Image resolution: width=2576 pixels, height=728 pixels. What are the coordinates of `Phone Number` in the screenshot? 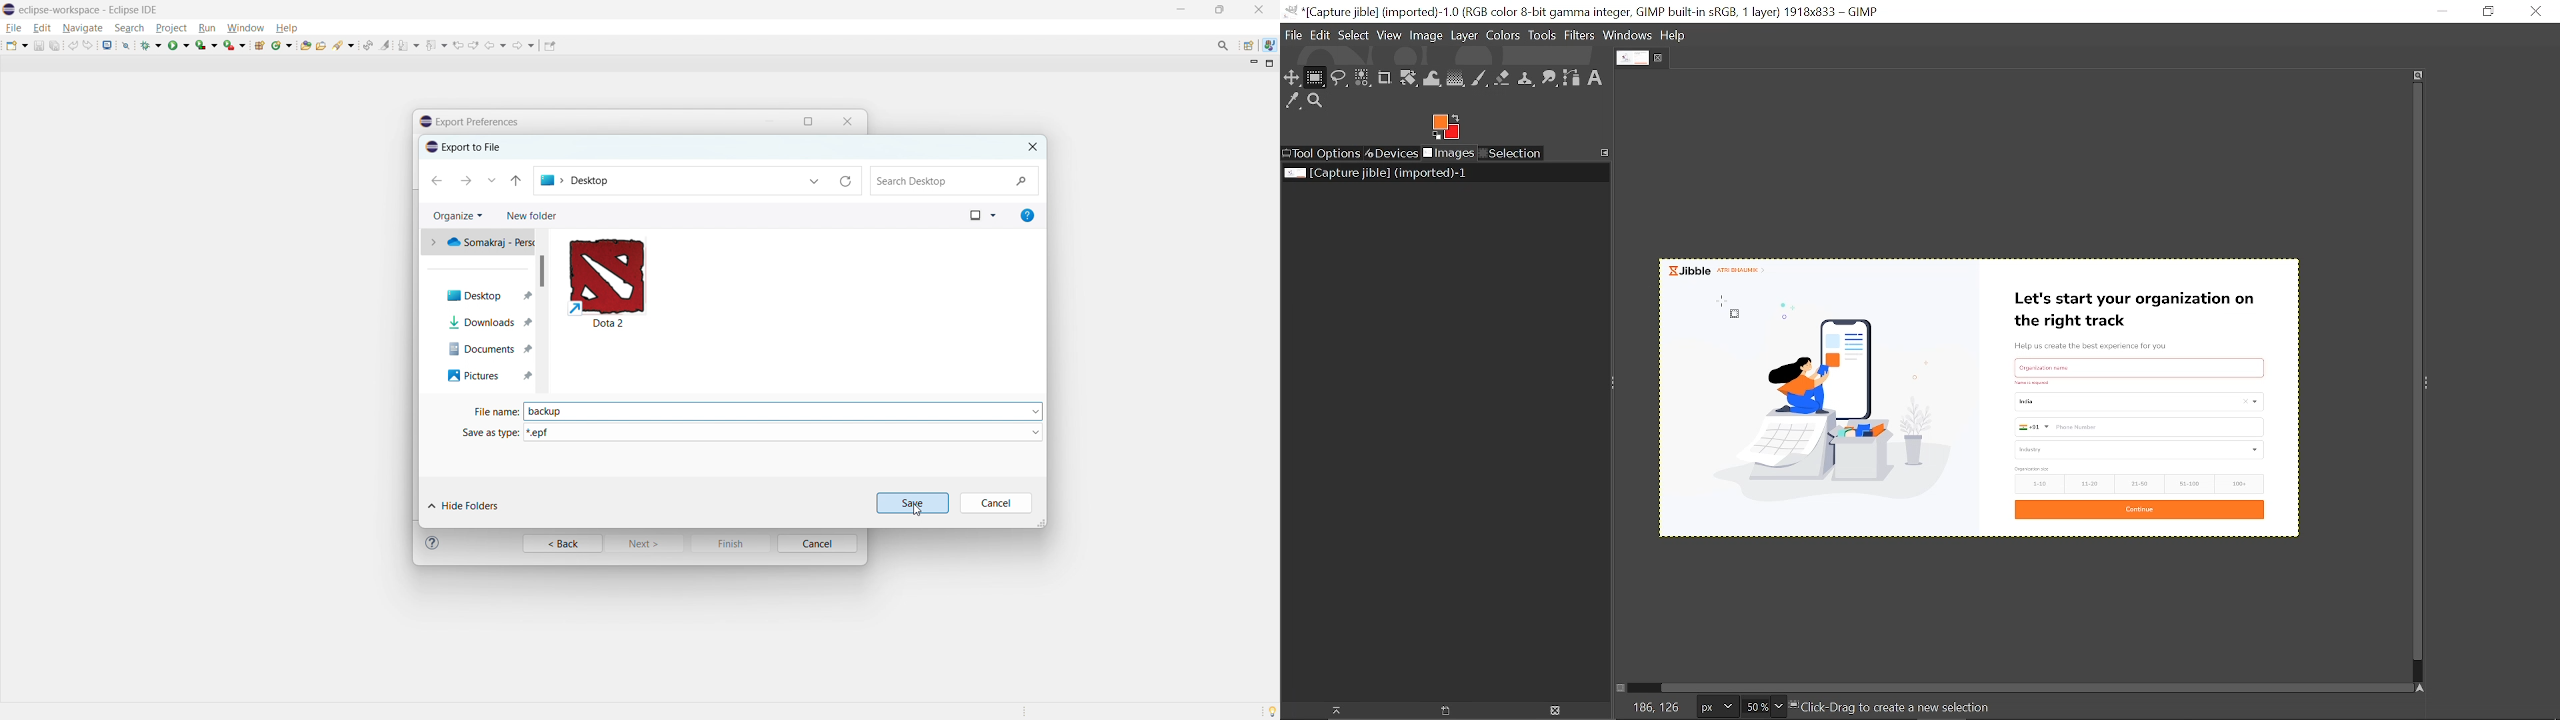 It's located at (2138, 427).